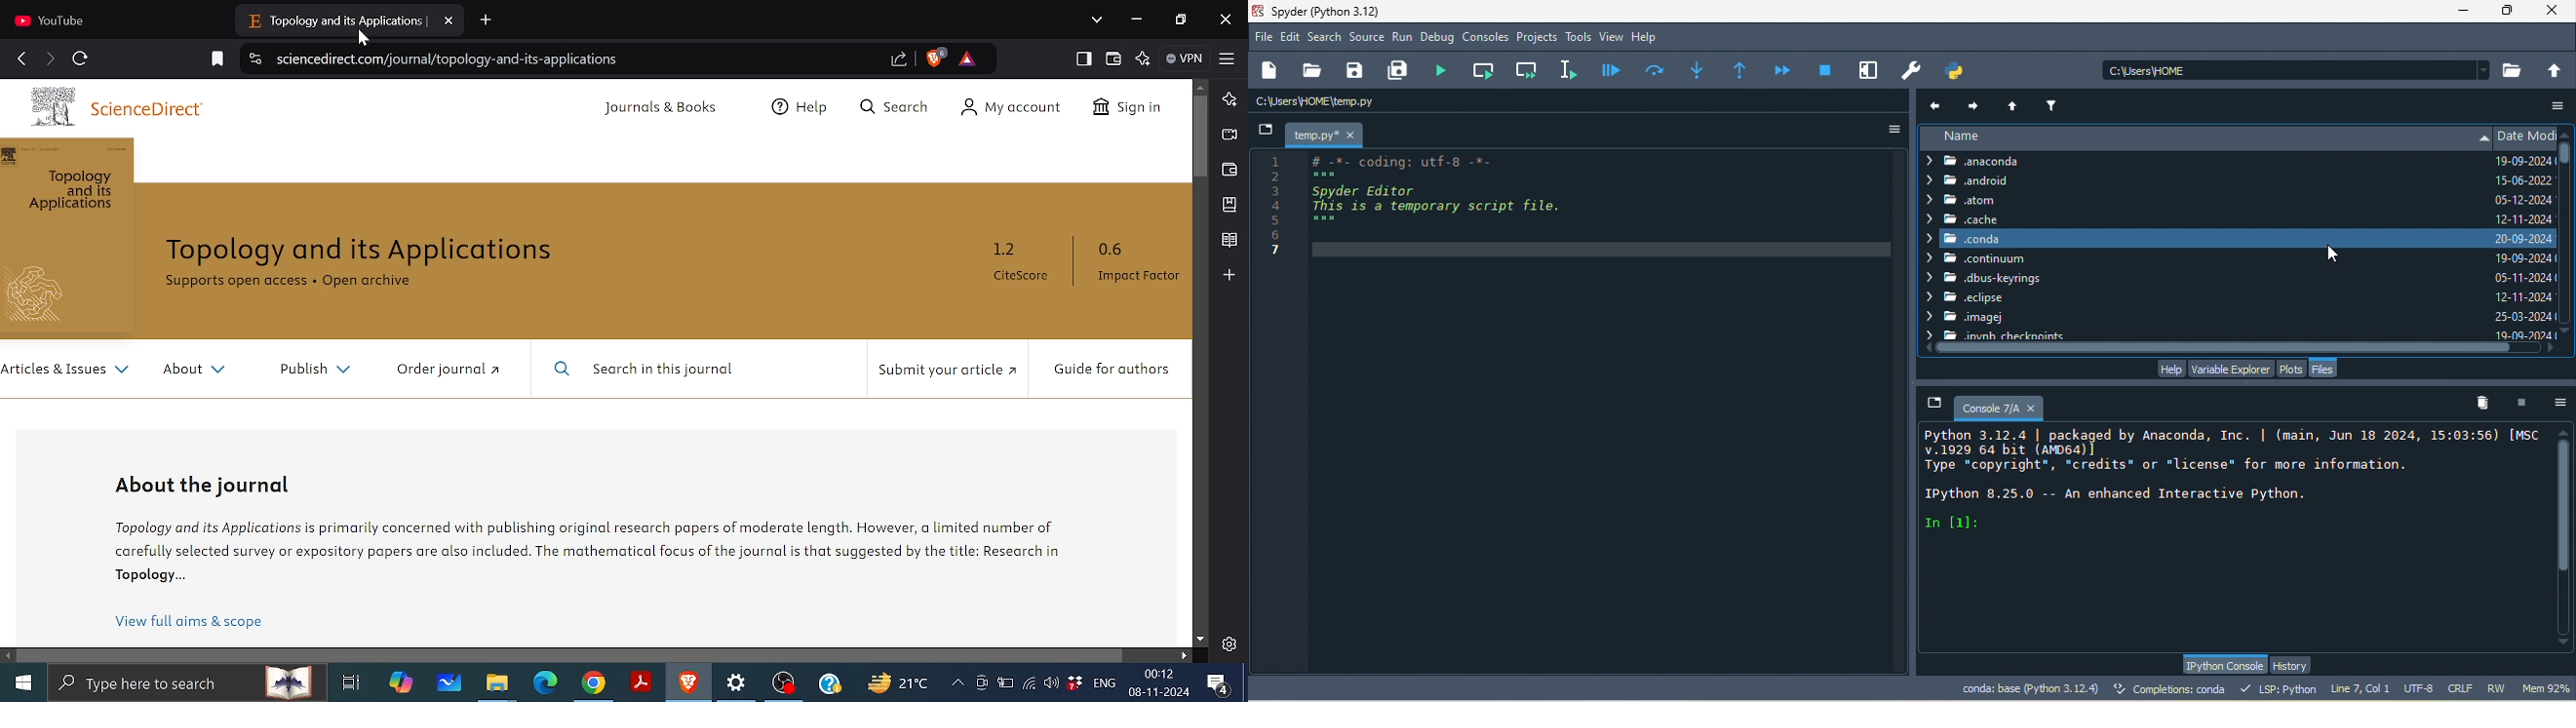 This screenshot has height=728, width=2576. What do you see at coordinates (1402, 71) in the screenshot?
I see `save all` at bounding box center [1402, 71].